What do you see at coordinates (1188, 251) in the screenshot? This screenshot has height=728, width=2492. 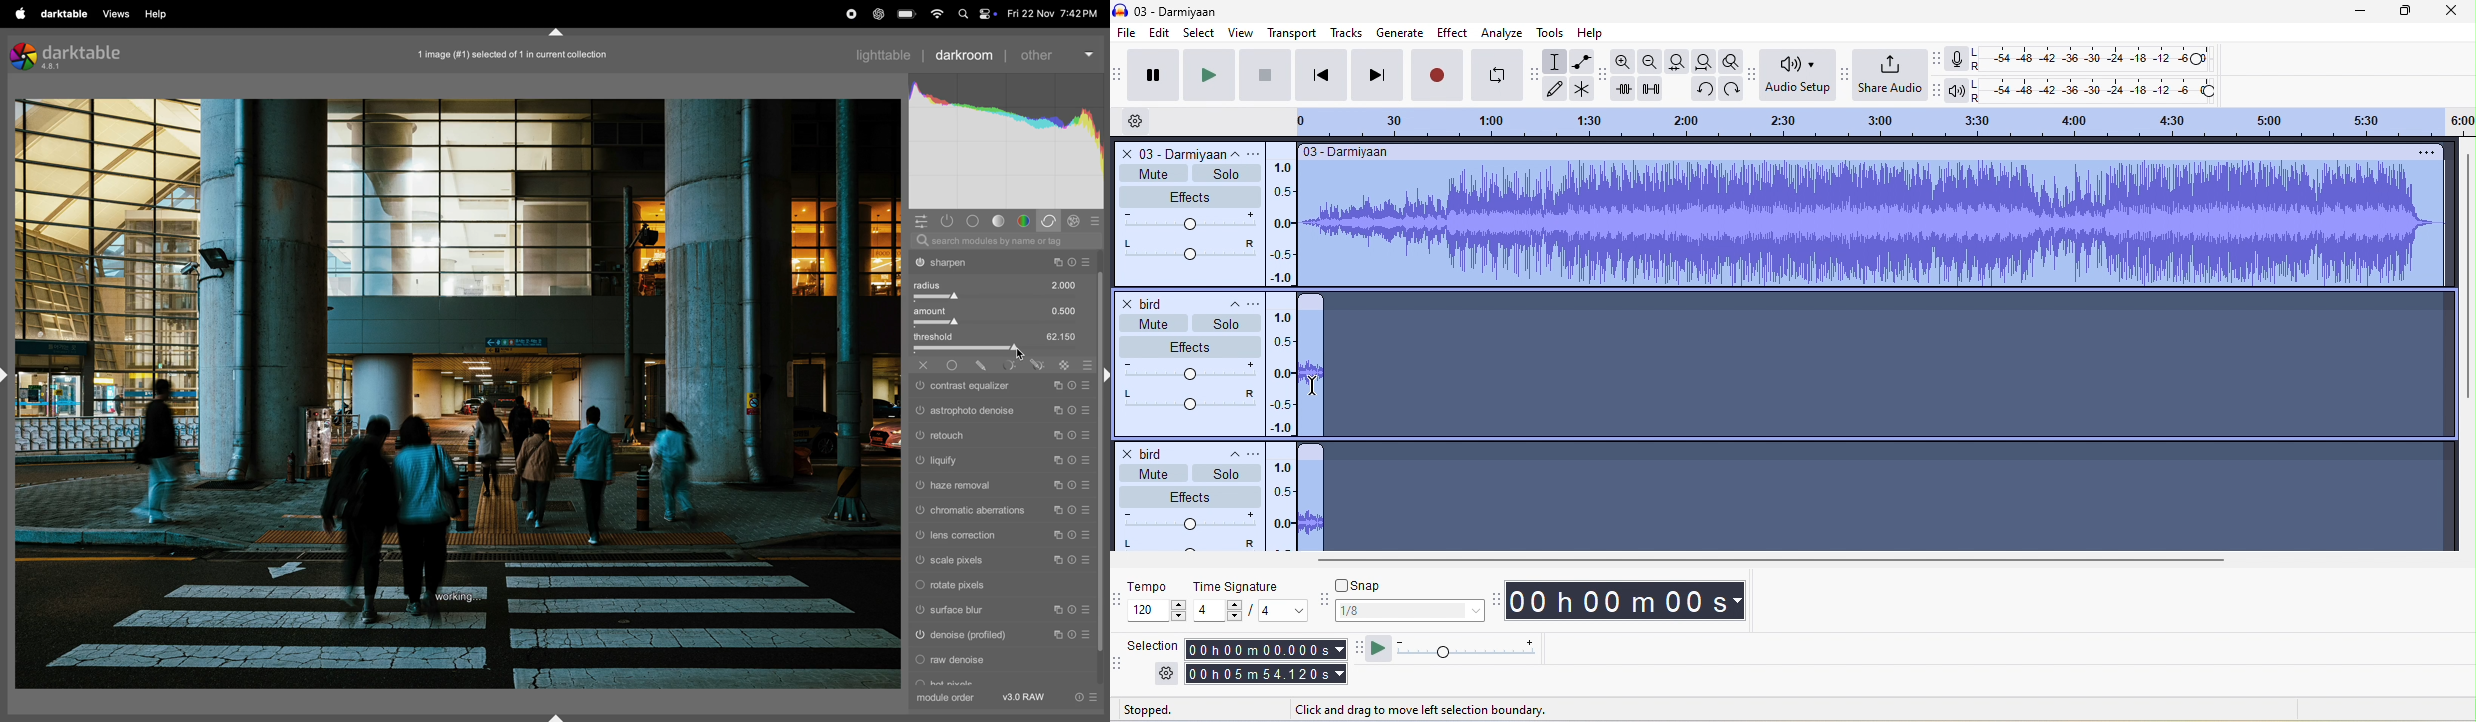 I see `pan: center` at bounding box center [1188, 251].